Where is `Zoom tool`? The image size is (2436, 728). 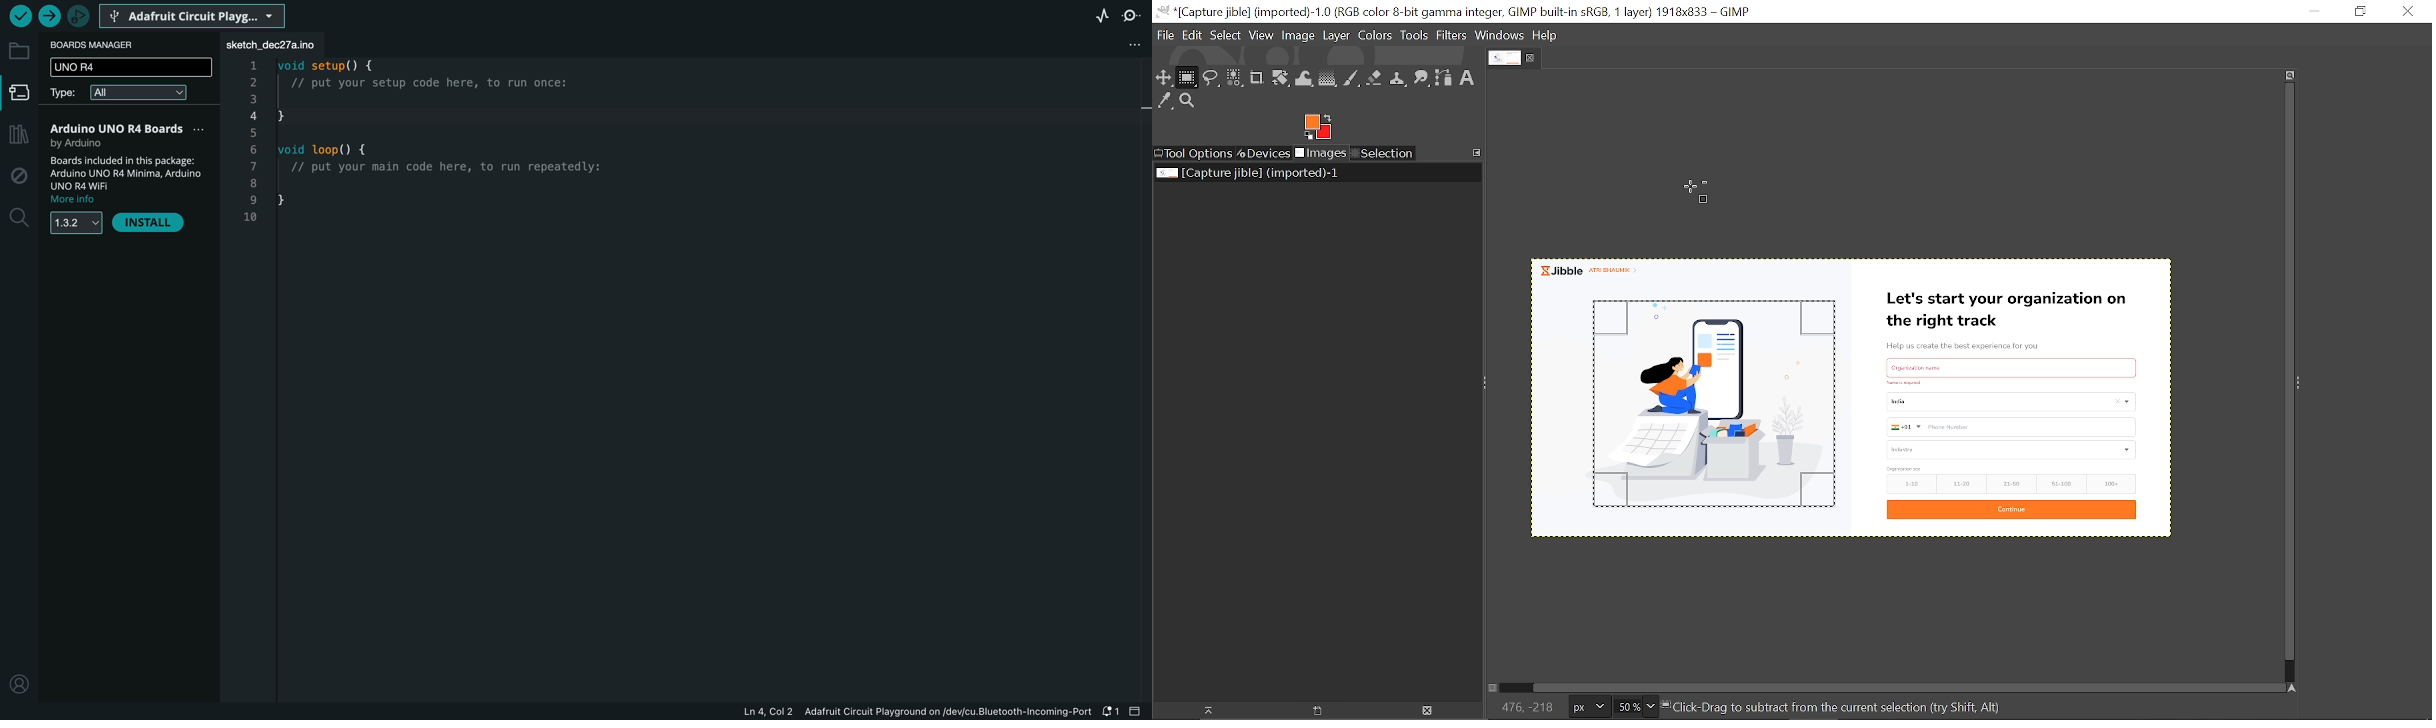 Zoom tool is located at coordinates (1189, 102).